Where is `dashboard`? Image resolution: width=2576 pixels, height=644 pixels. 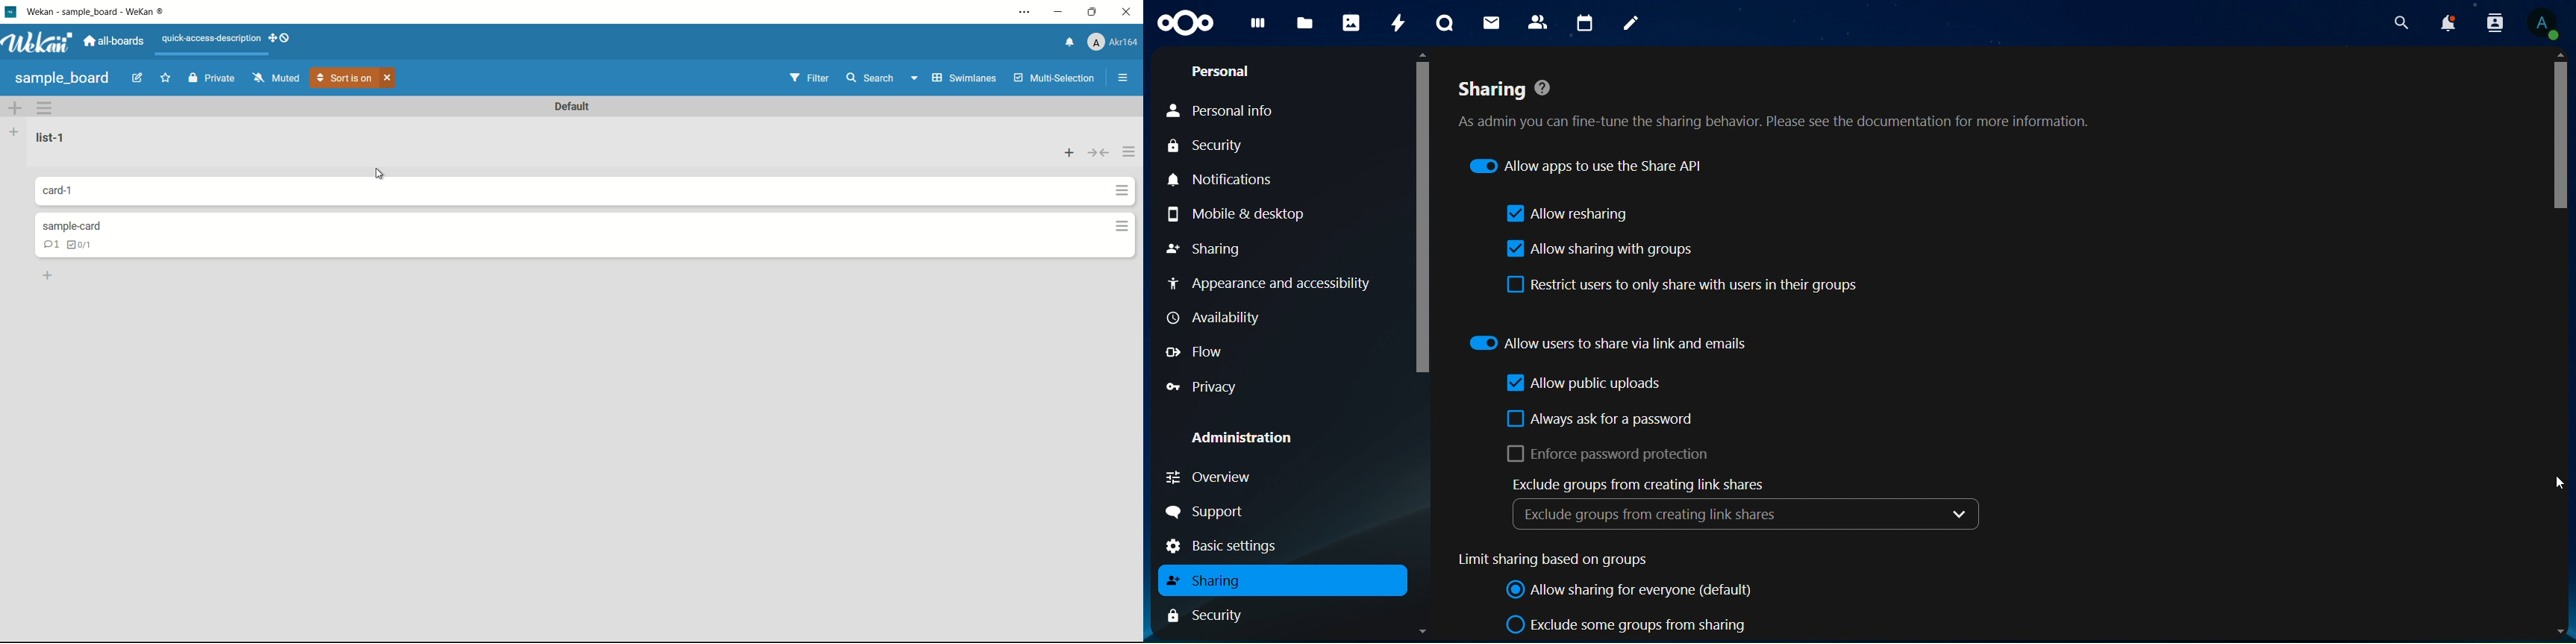 dashboard is located at coordinates (1258, 26).